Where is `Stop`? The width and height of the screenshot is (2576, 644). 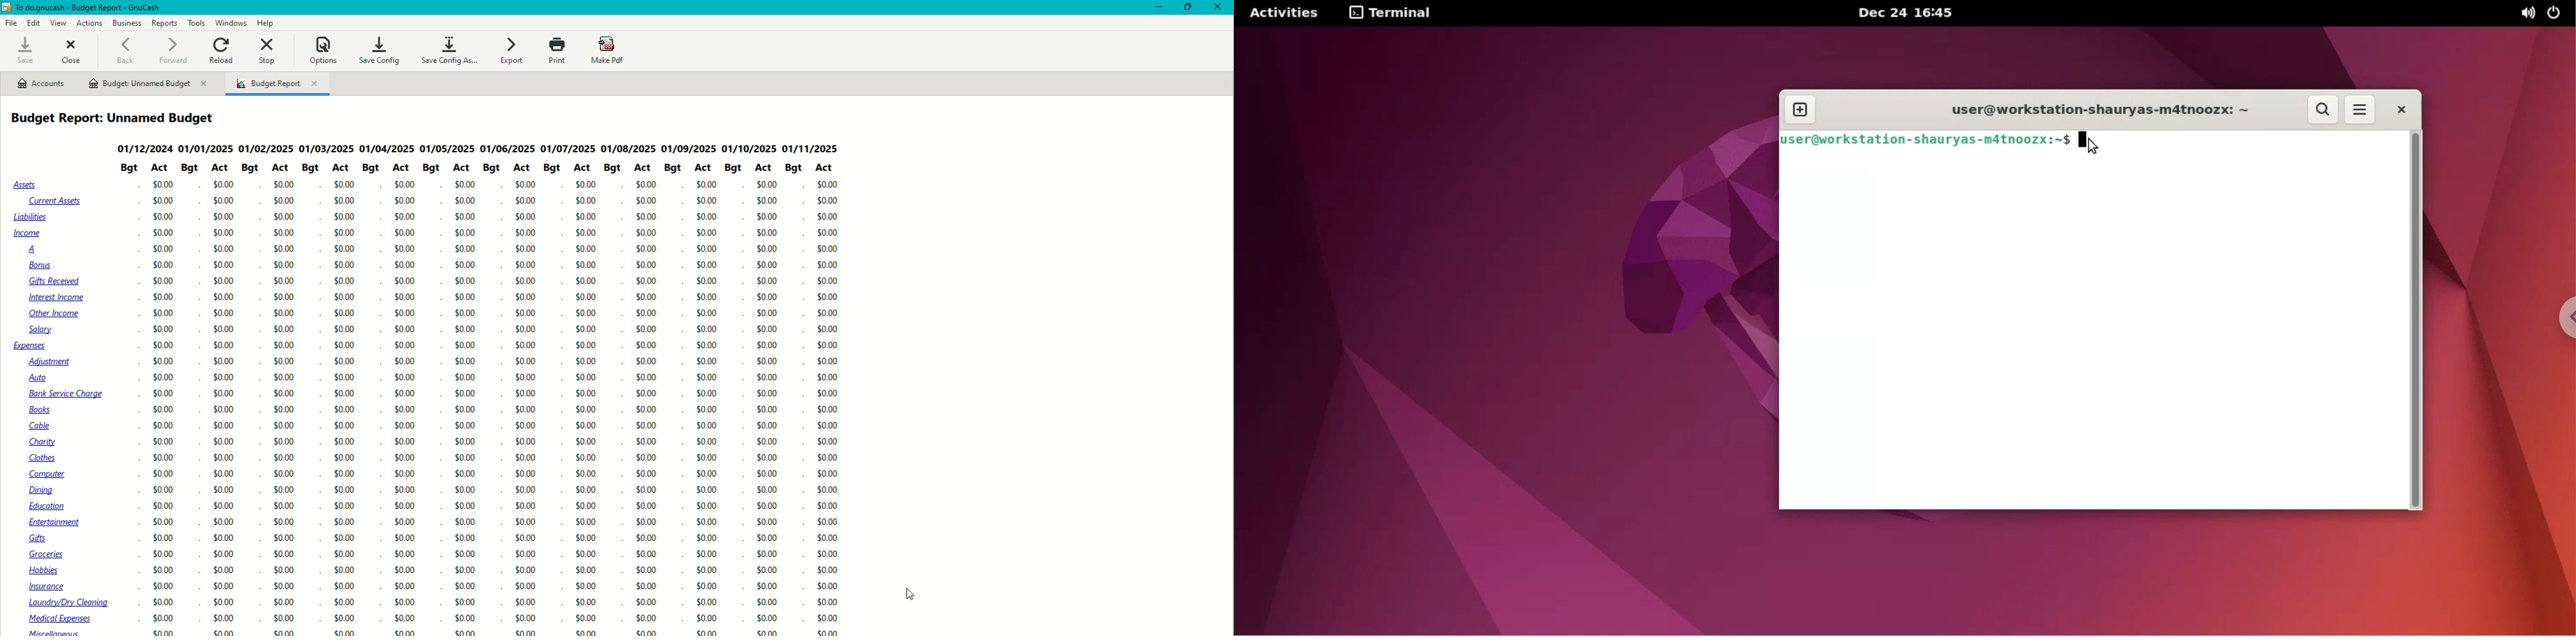
Stop is located at coordinates (269, 52).